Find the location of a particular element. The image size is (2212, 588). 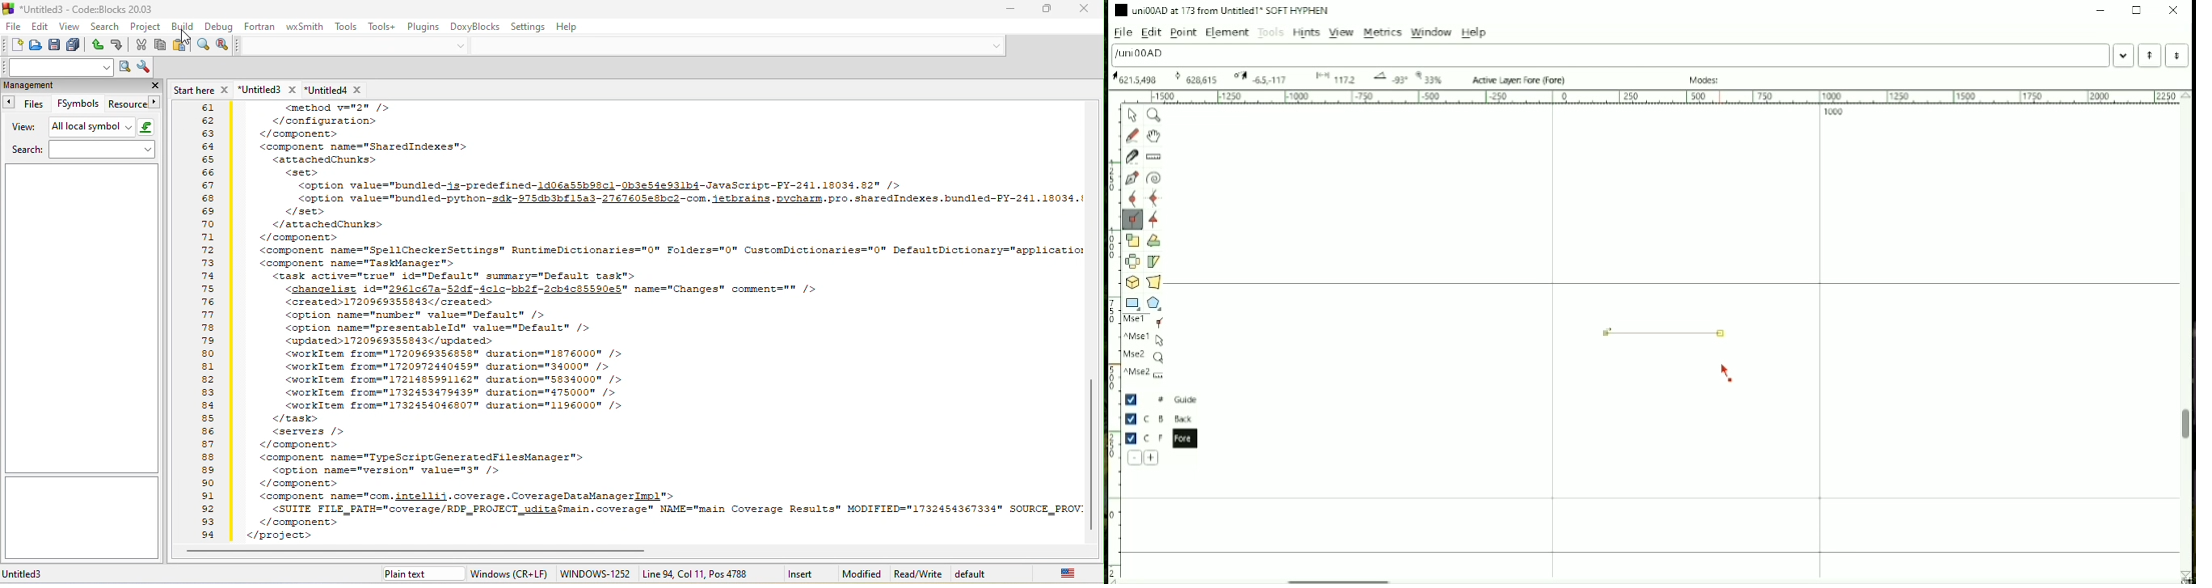

help is located at coordinates (567, 28).